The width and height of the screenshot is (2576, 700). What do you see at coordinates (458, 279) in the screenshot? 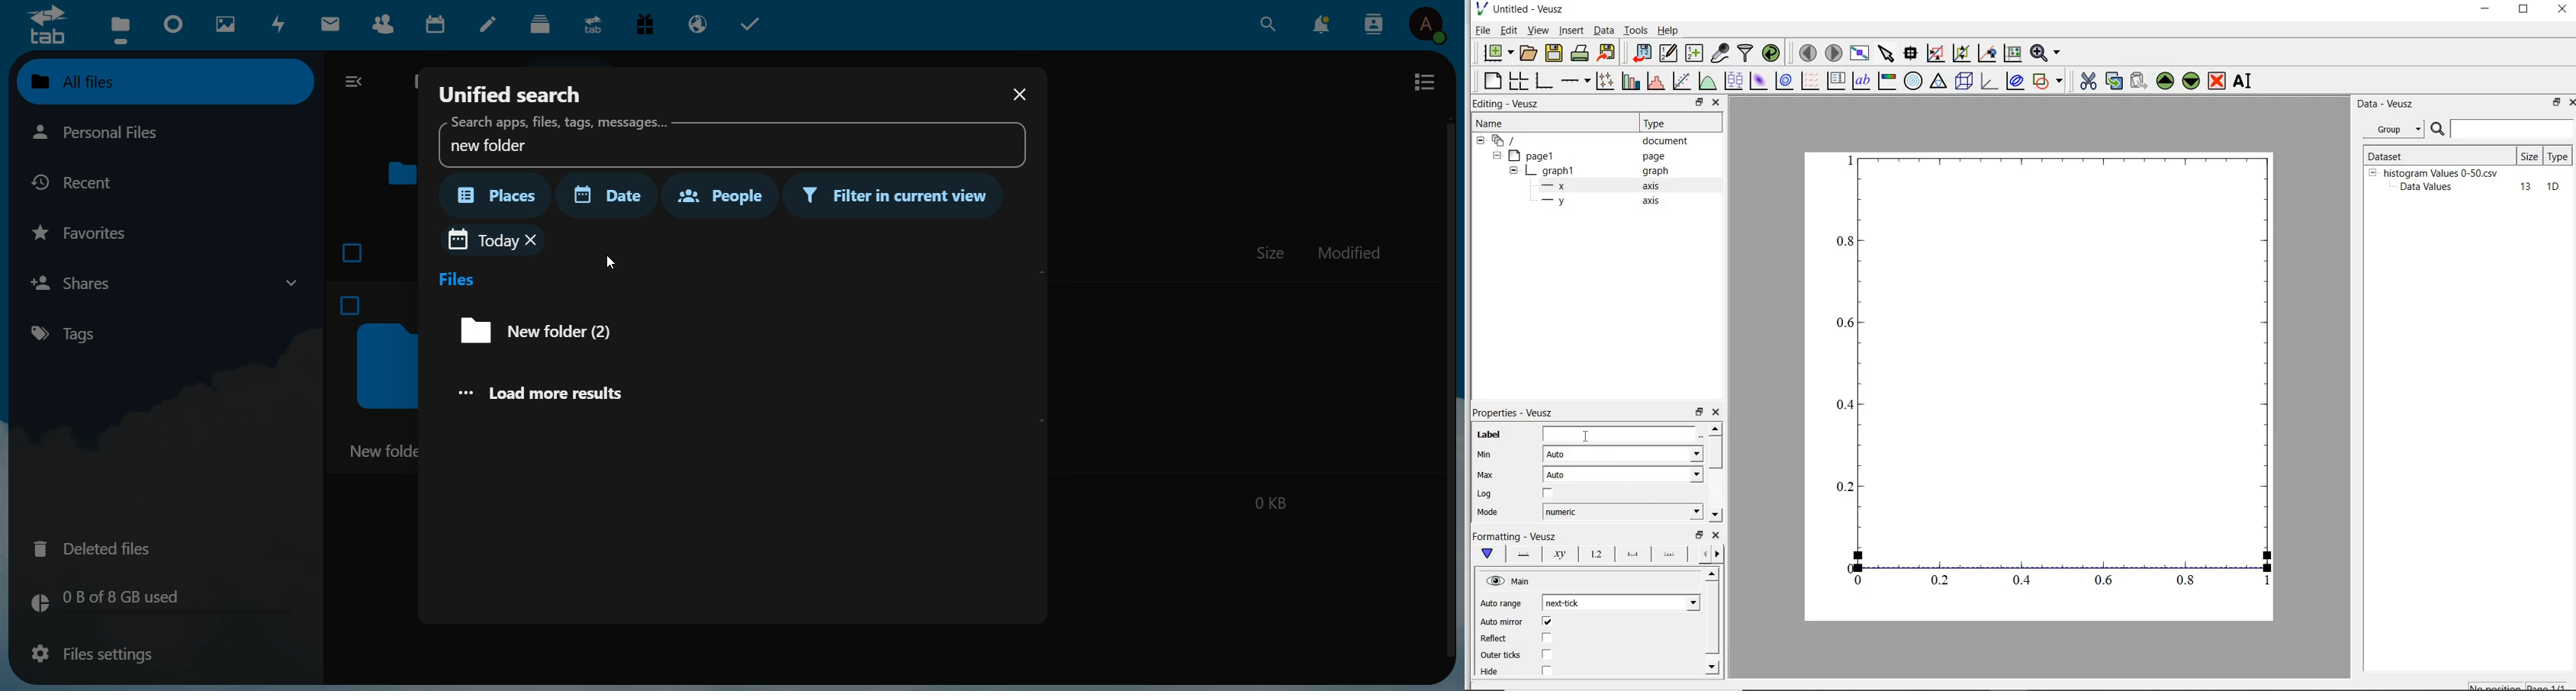
I see `files` at bounding box center [458, 279].